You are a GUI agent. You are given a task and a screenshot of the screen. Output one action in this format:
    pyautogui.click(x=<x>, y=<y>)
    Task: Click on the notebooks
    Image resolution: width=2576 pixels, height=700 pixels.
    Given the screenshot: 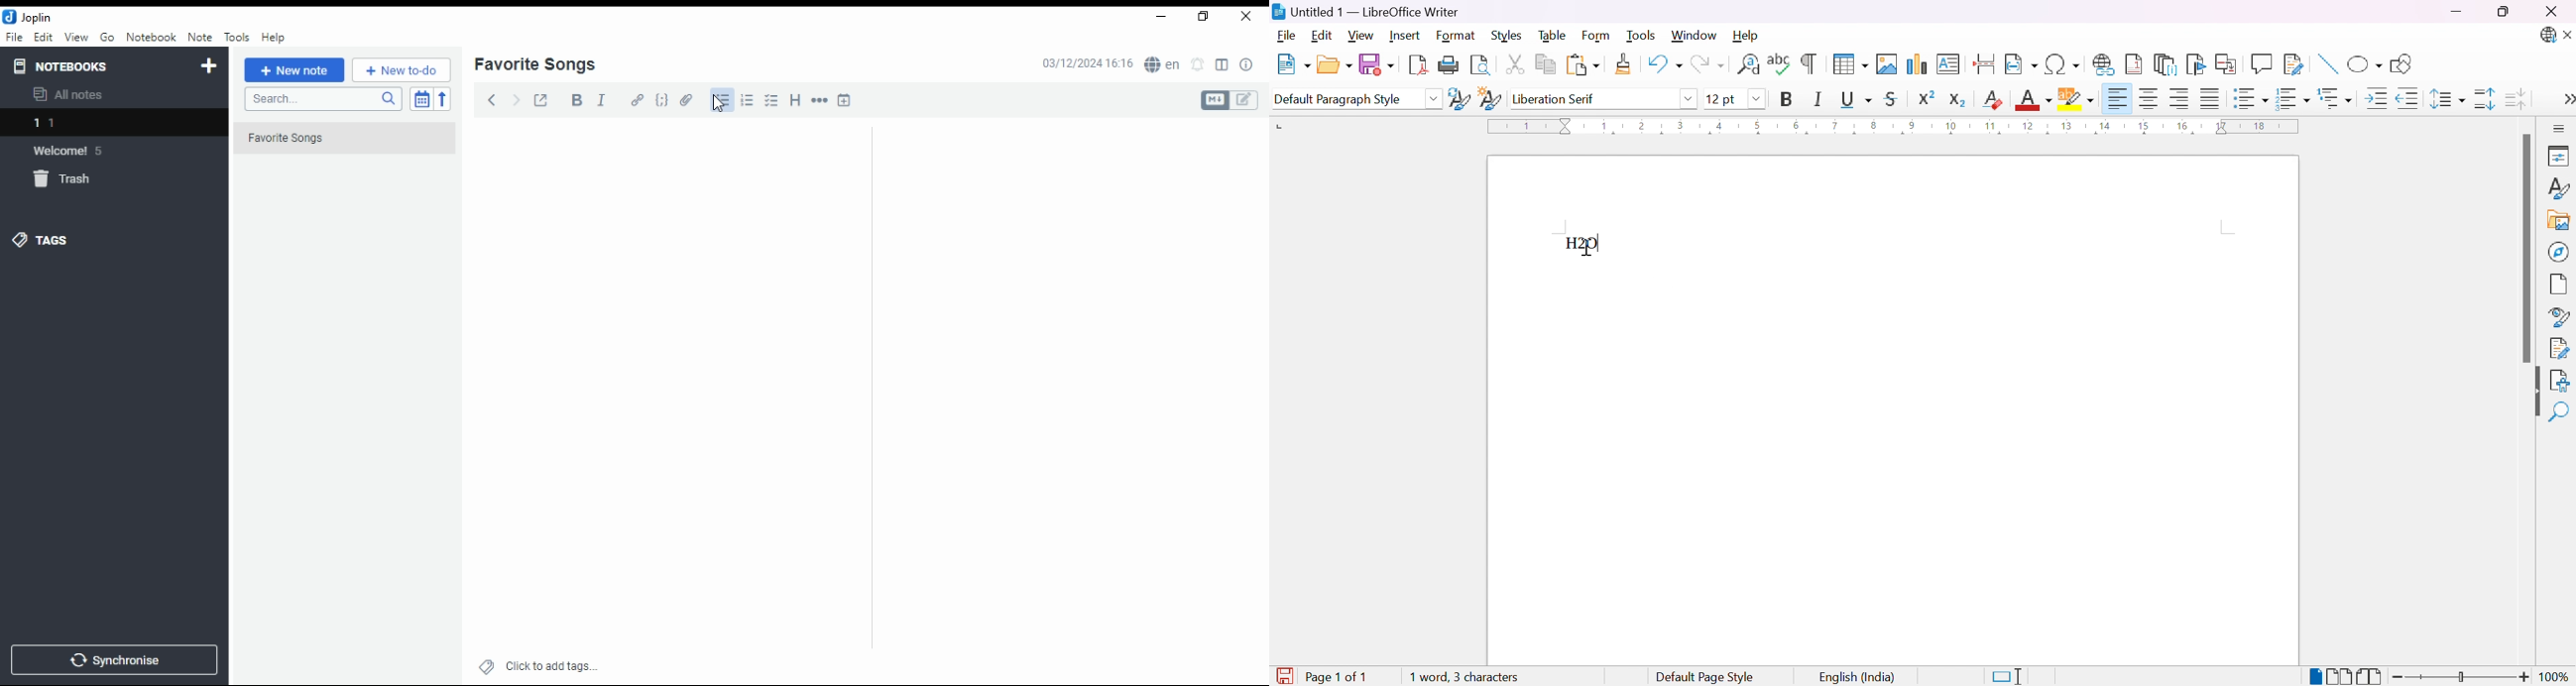 What is the action you would take?
    pyautogui.click(x=96, y=65)
    